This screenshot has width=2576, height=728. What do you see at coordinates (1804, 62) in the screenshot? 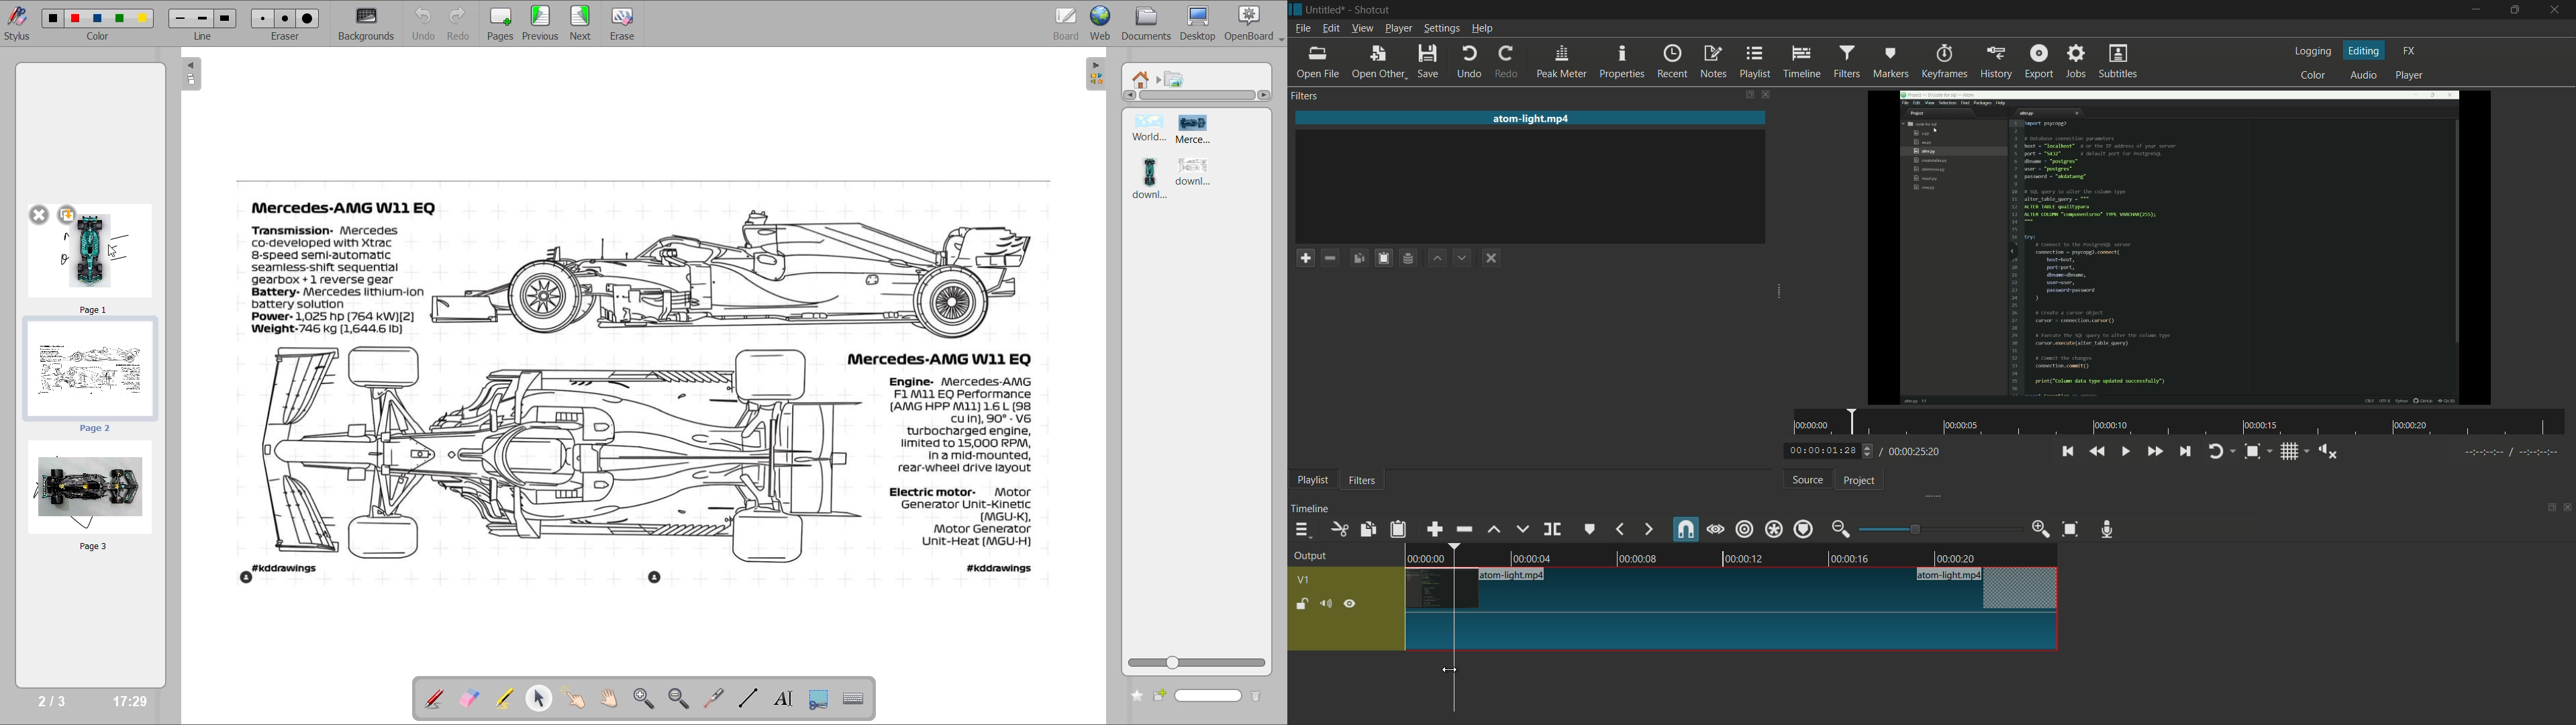
I see `timeline` at bounding box center [1804, 62].